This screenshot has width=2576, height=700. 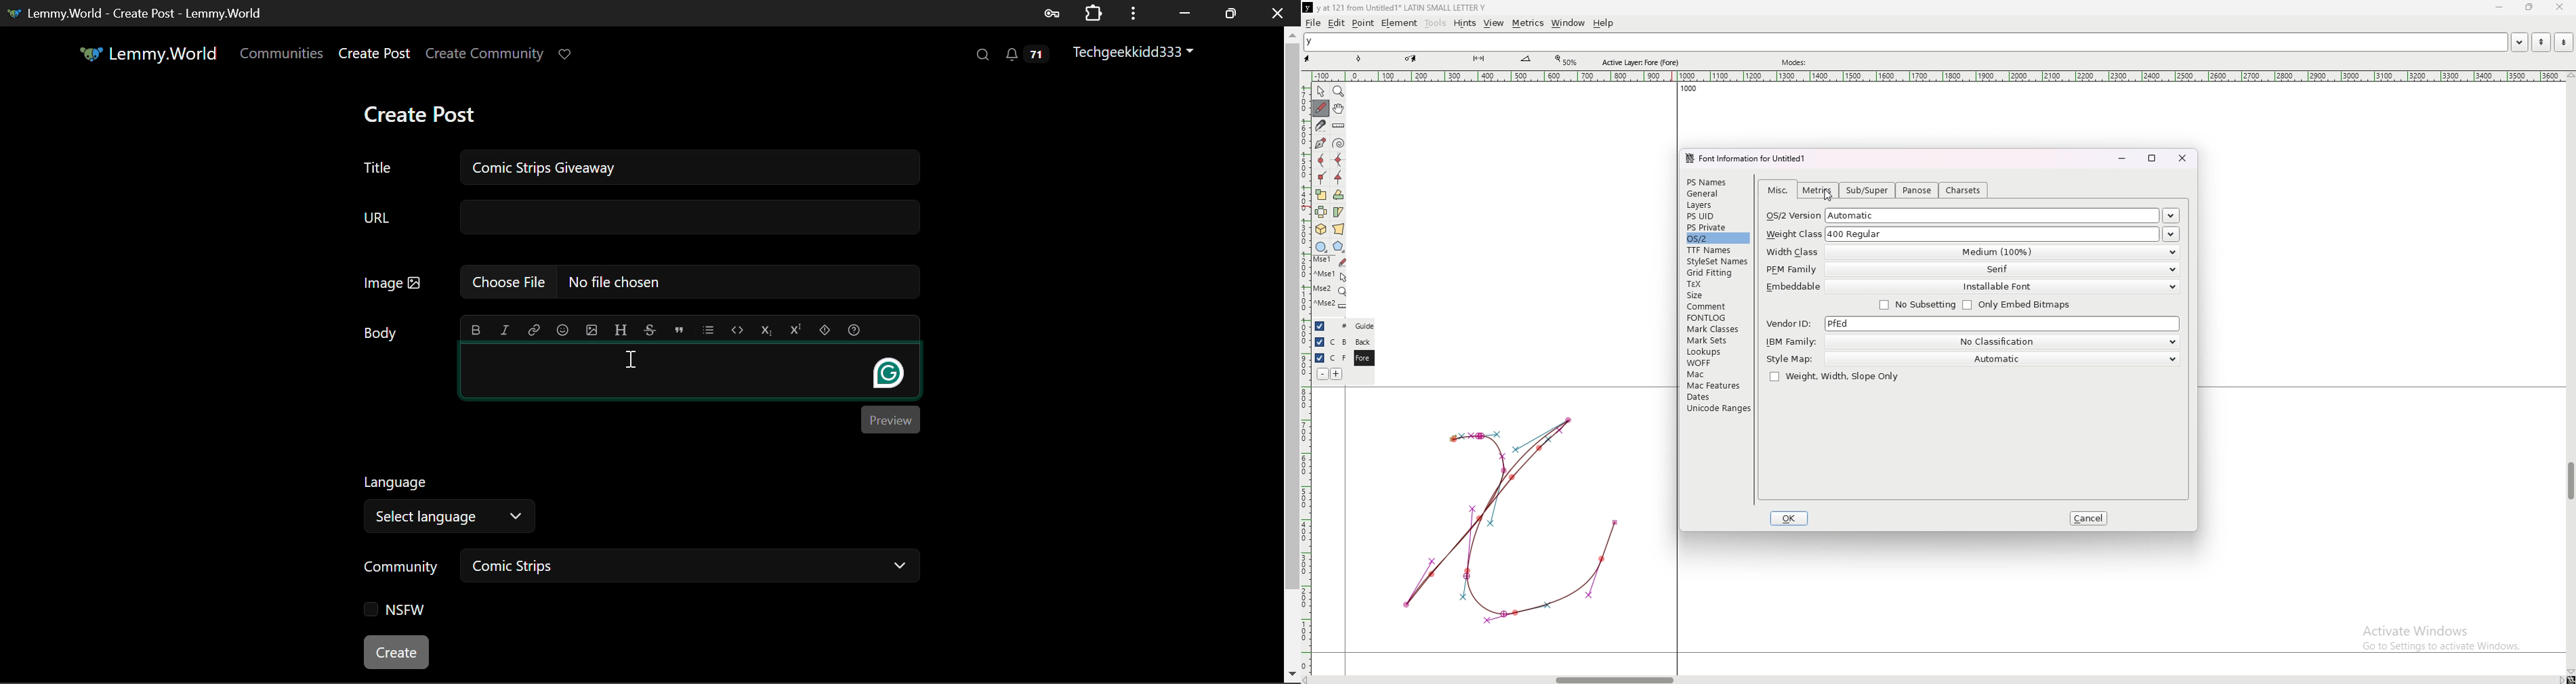 What do you see at coordinates (1644, 62) in the screenshot?
I see `active layer` at bounding box center [1644, 62].